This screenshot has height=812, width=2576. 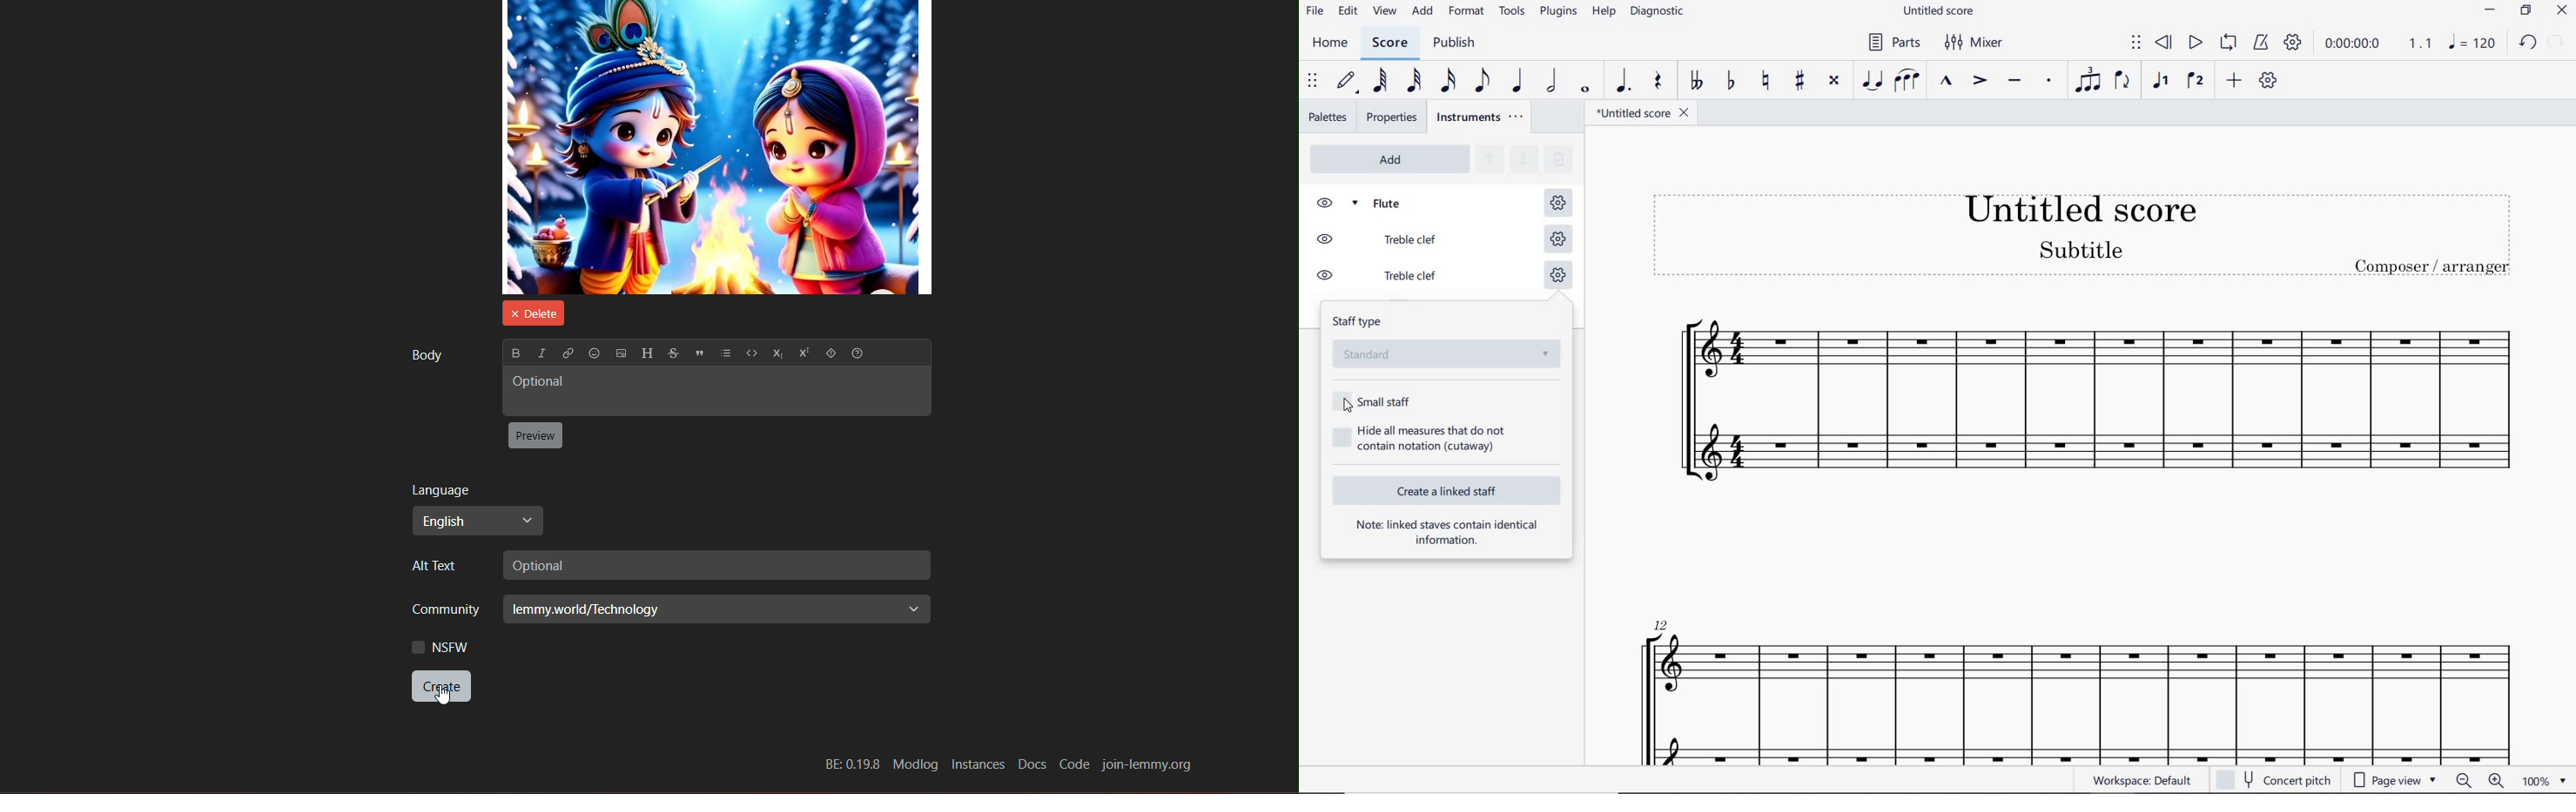 I want to click on home, so click(x=1334, y=45).